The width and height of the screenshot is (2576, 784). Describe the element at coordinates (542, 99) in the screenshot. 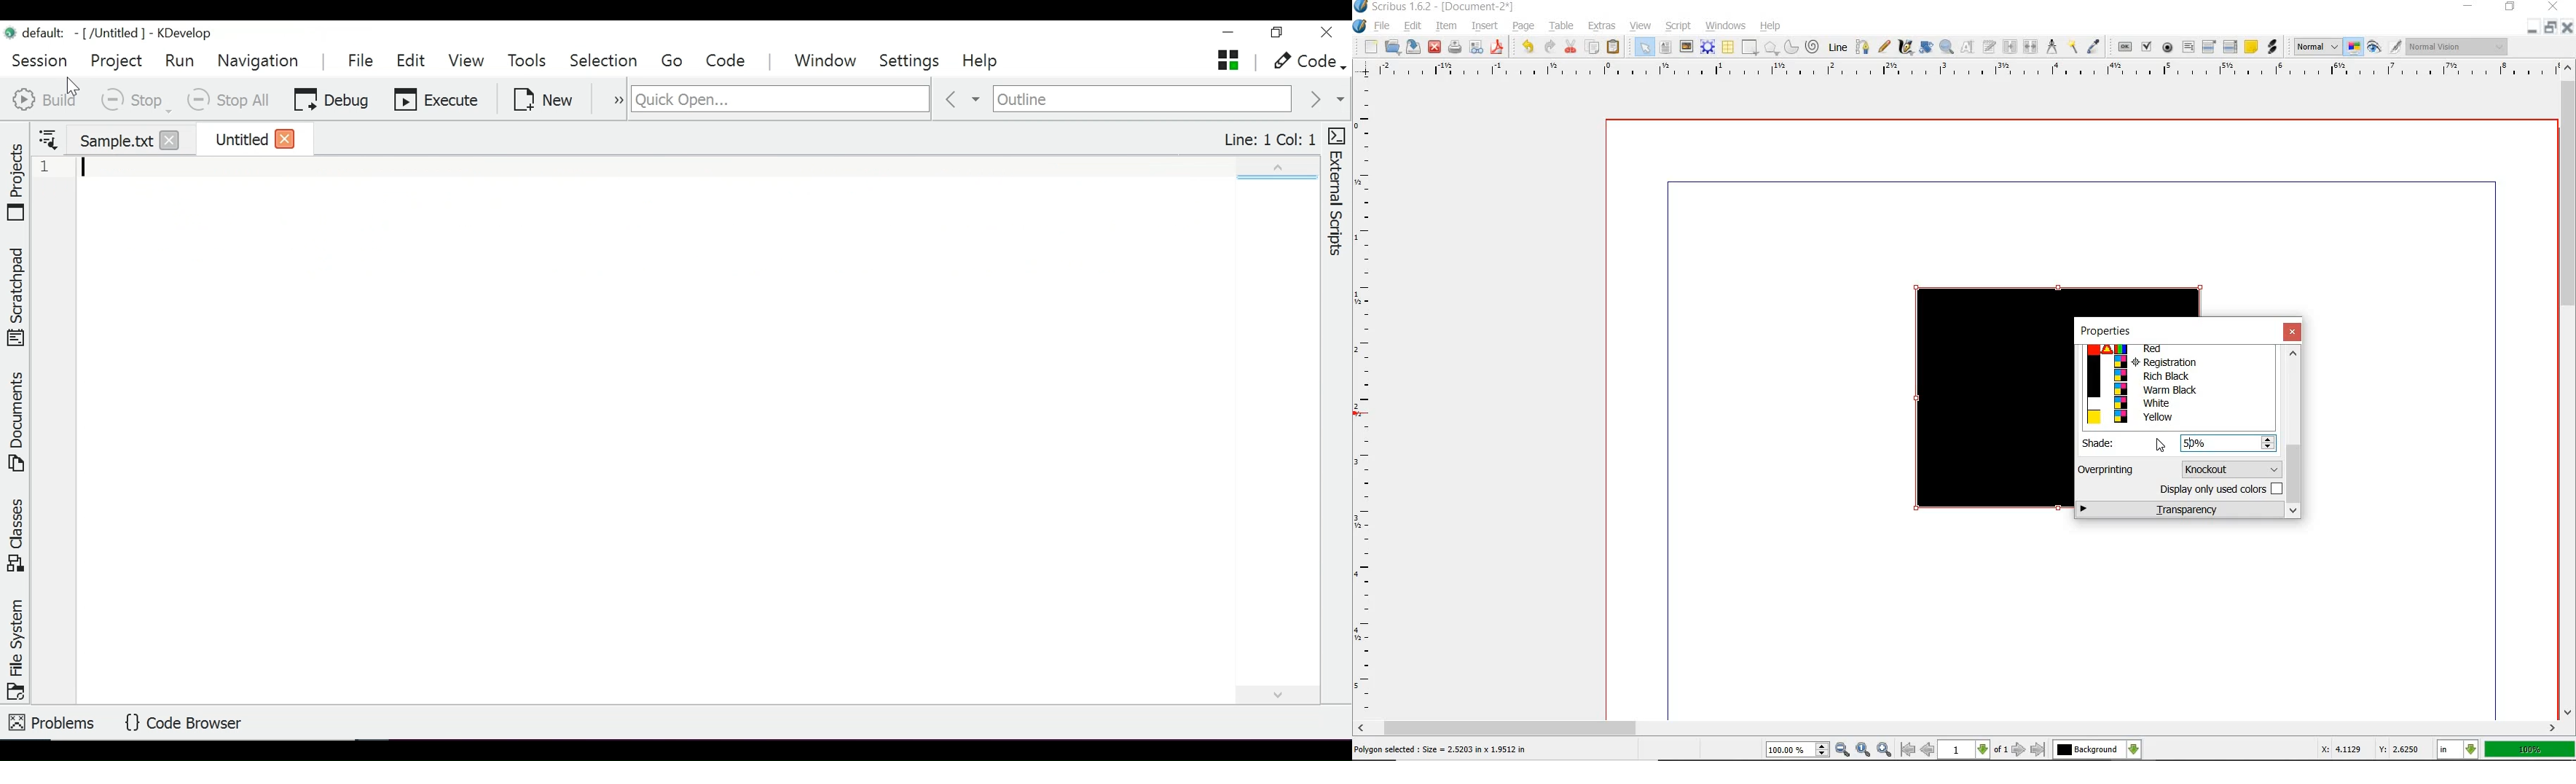

I see `New` at that location.